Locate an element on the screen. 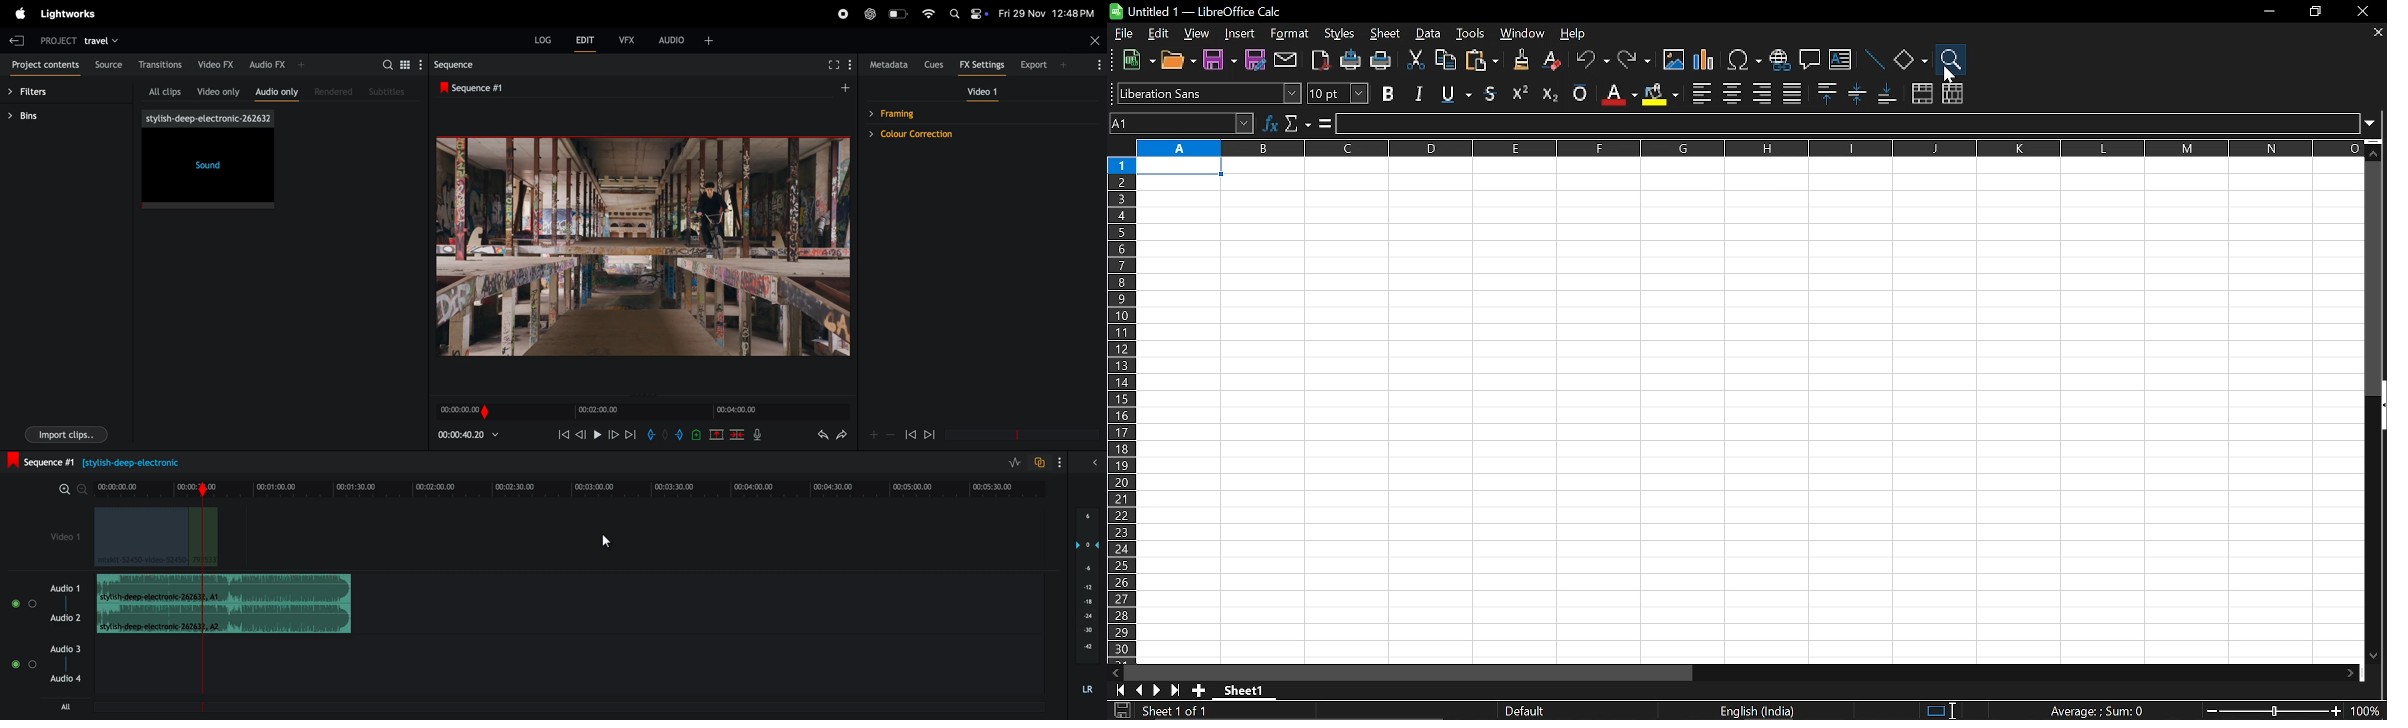  transactions is located at coordinates (162, 65).